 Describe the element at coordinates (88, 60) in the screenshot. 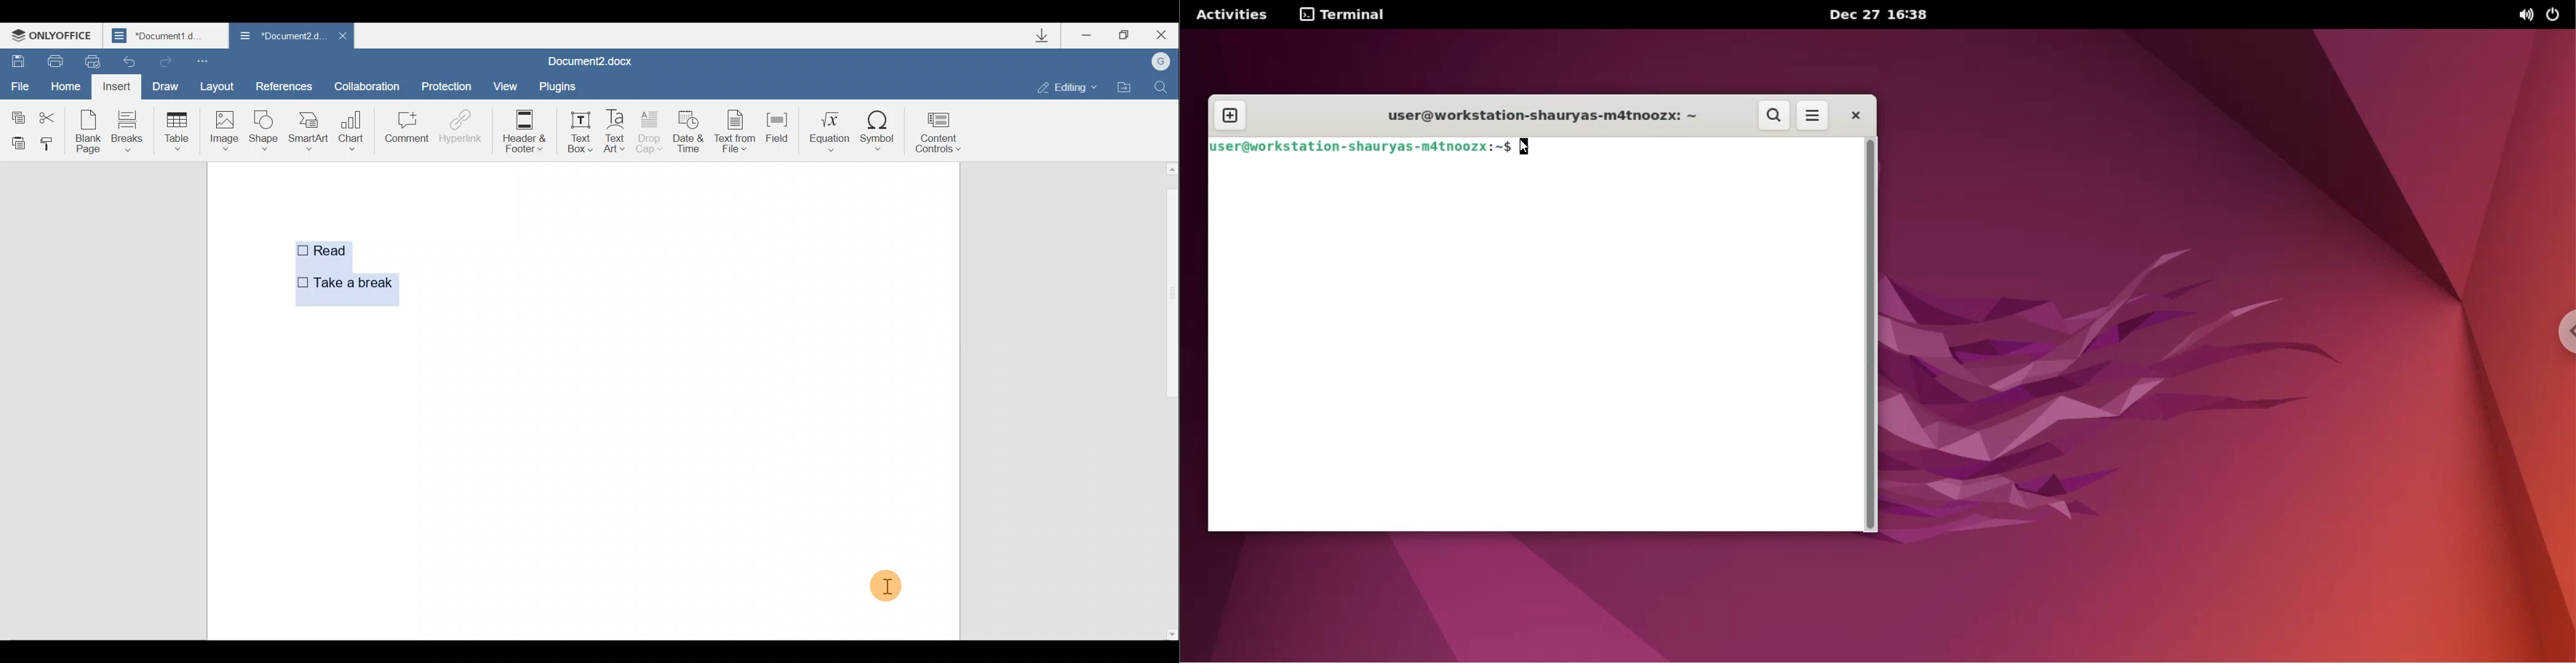

I see `Quick print` at that location.